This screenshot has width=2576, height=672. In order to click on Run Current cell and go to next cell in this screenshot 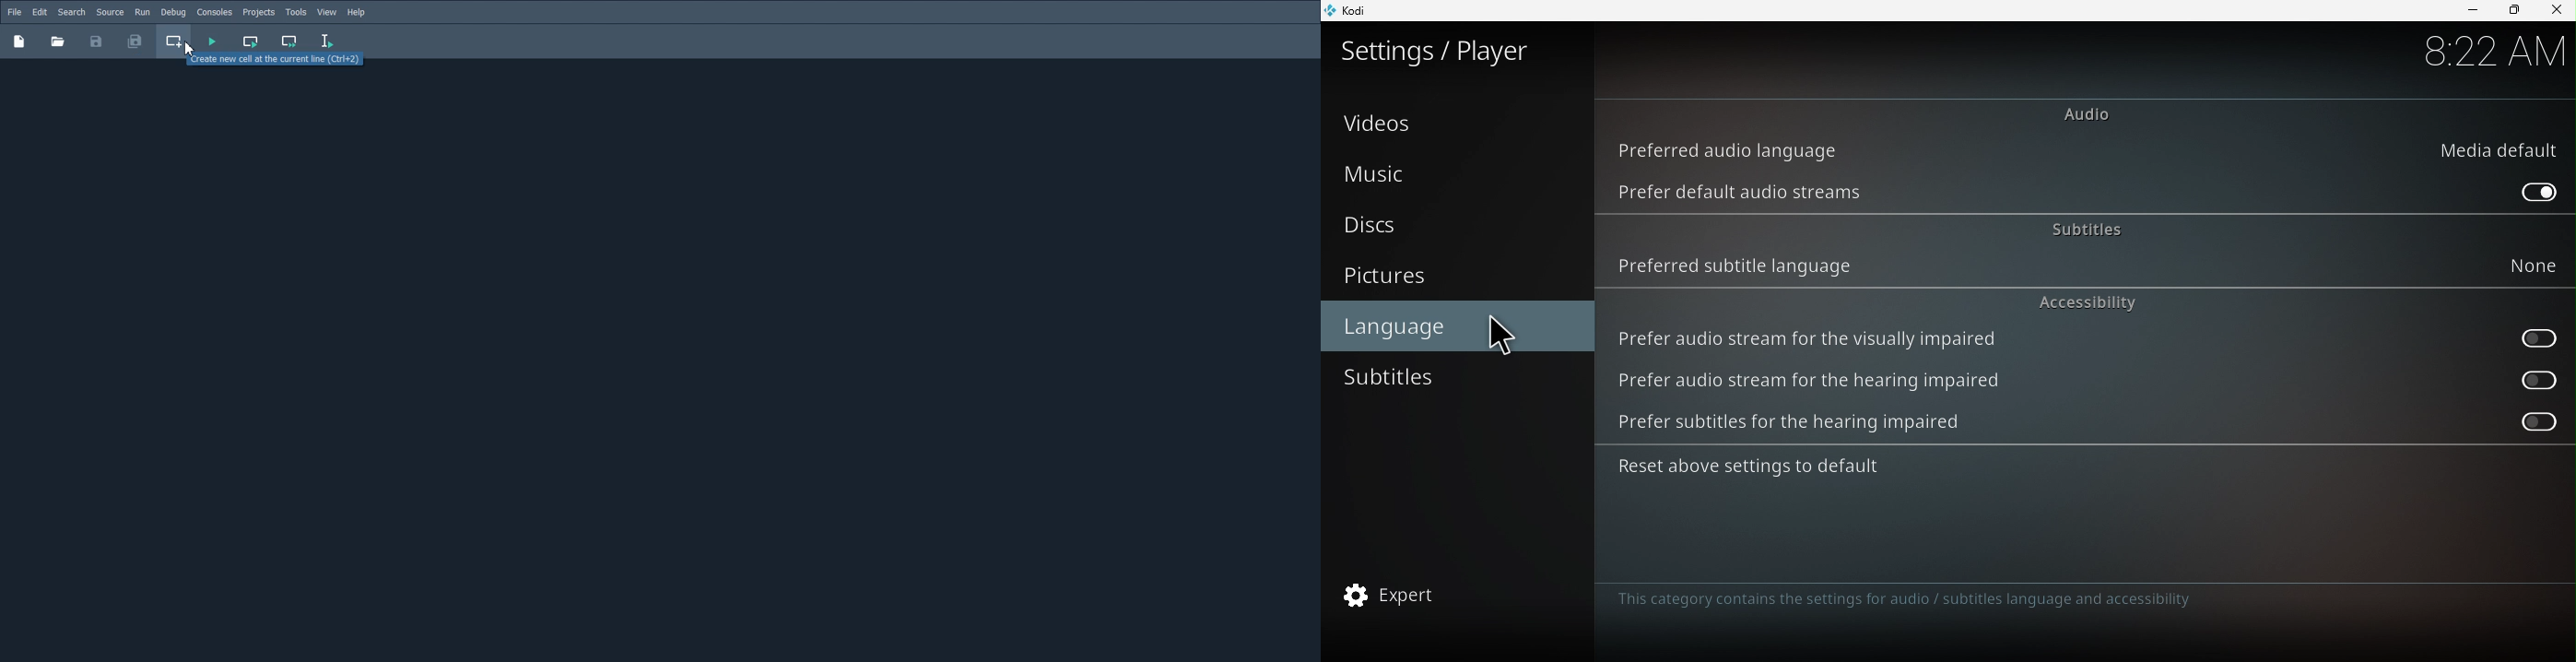, I will do `click(290, 42)`.